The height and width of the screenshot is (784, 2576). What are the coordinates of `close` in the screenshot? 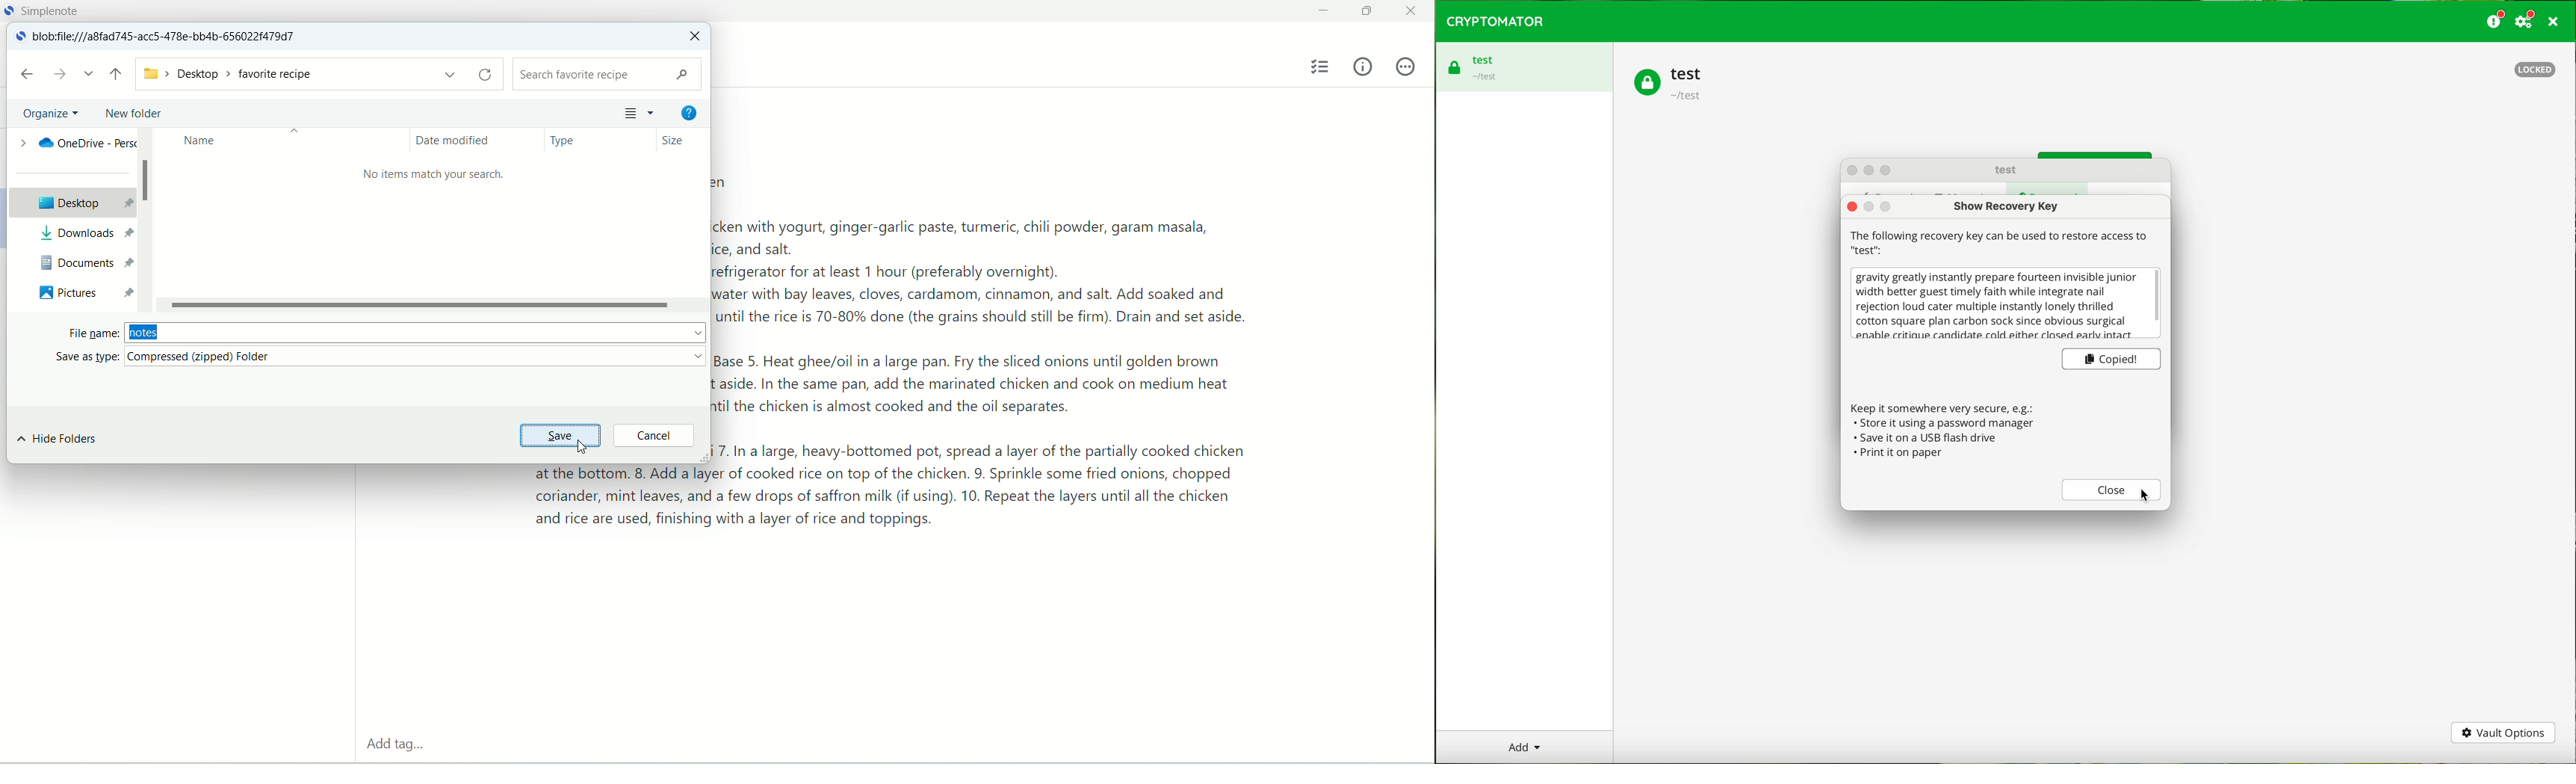 It's located at (693, 37).